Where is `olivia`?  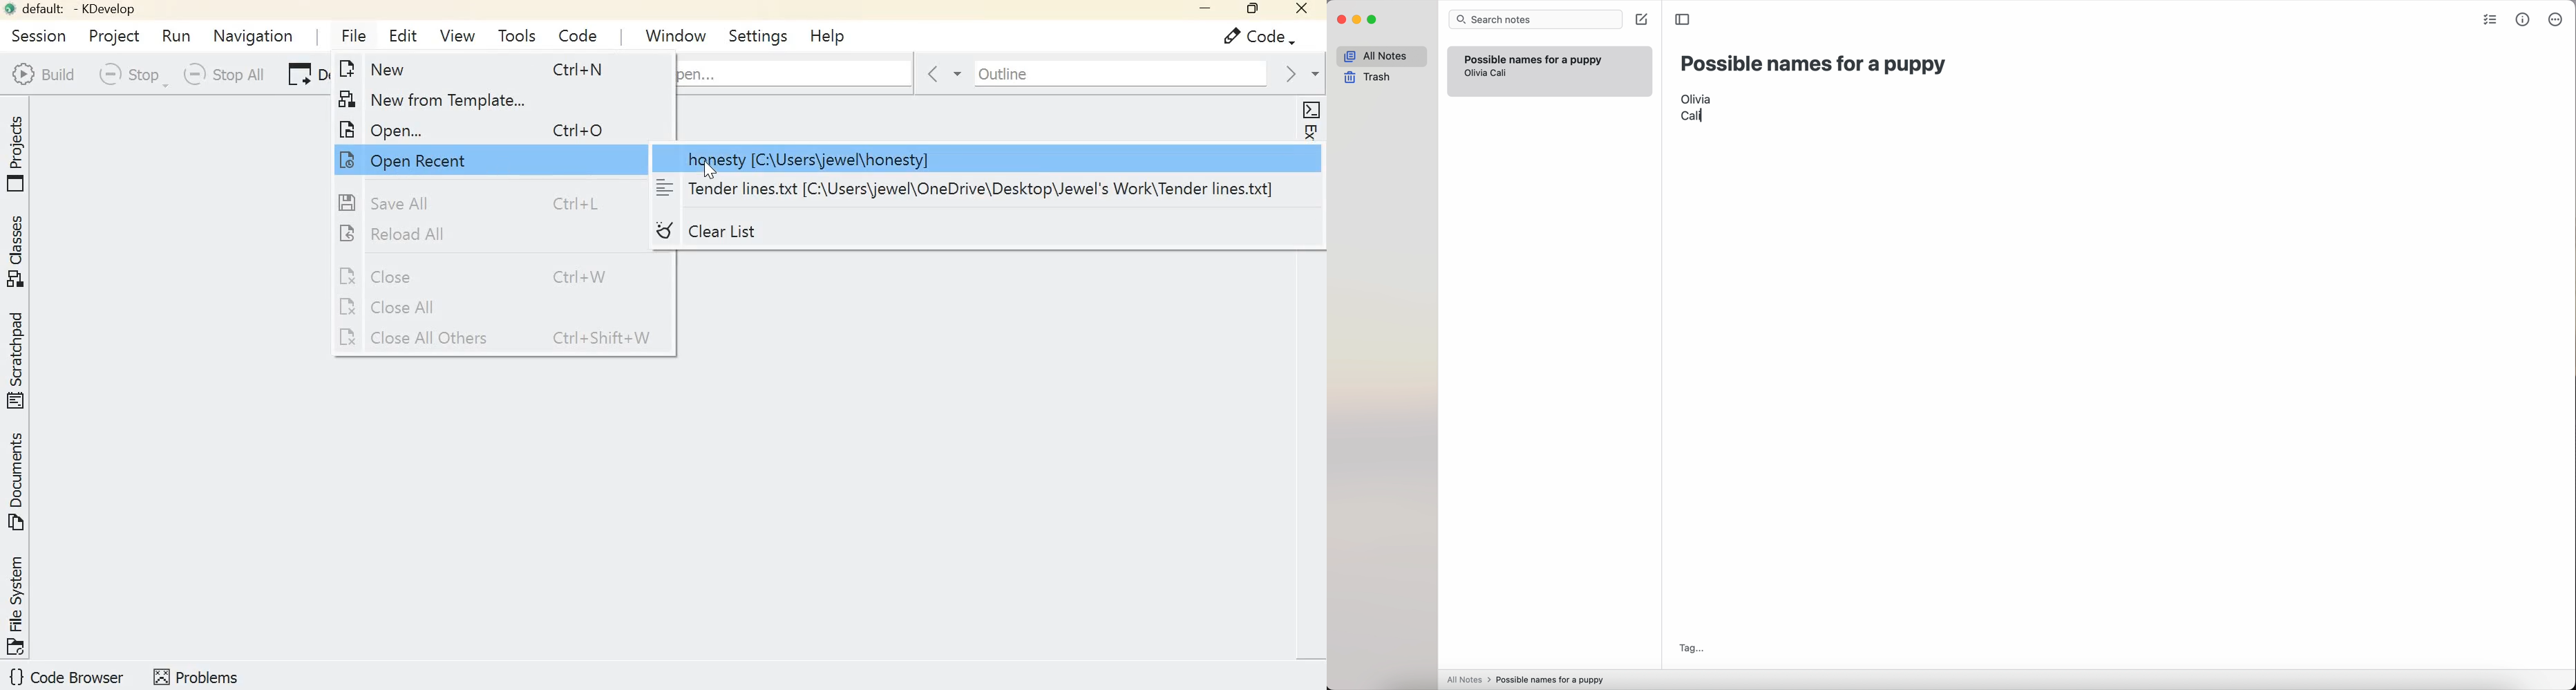
olivia is located at coordinates (1477, 73).